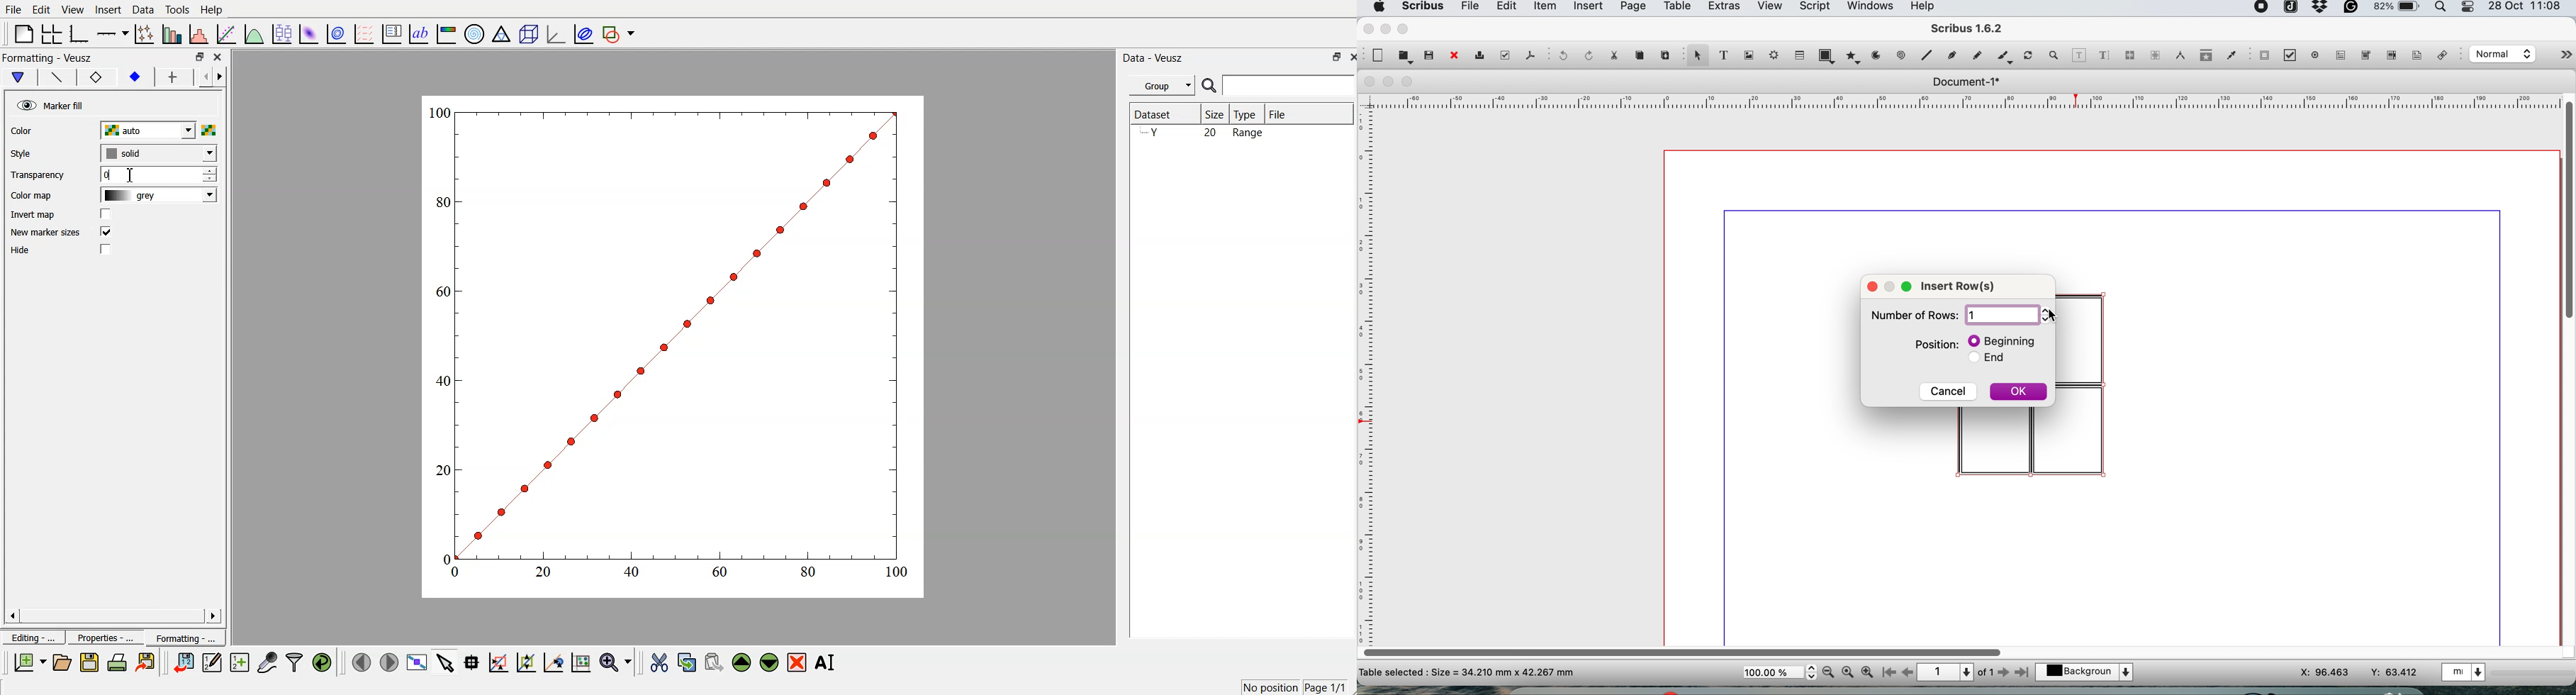  What do you see at coordinates (1562, 56) in the screenshot?
I see `undo` at bounding box center [1562, 56].